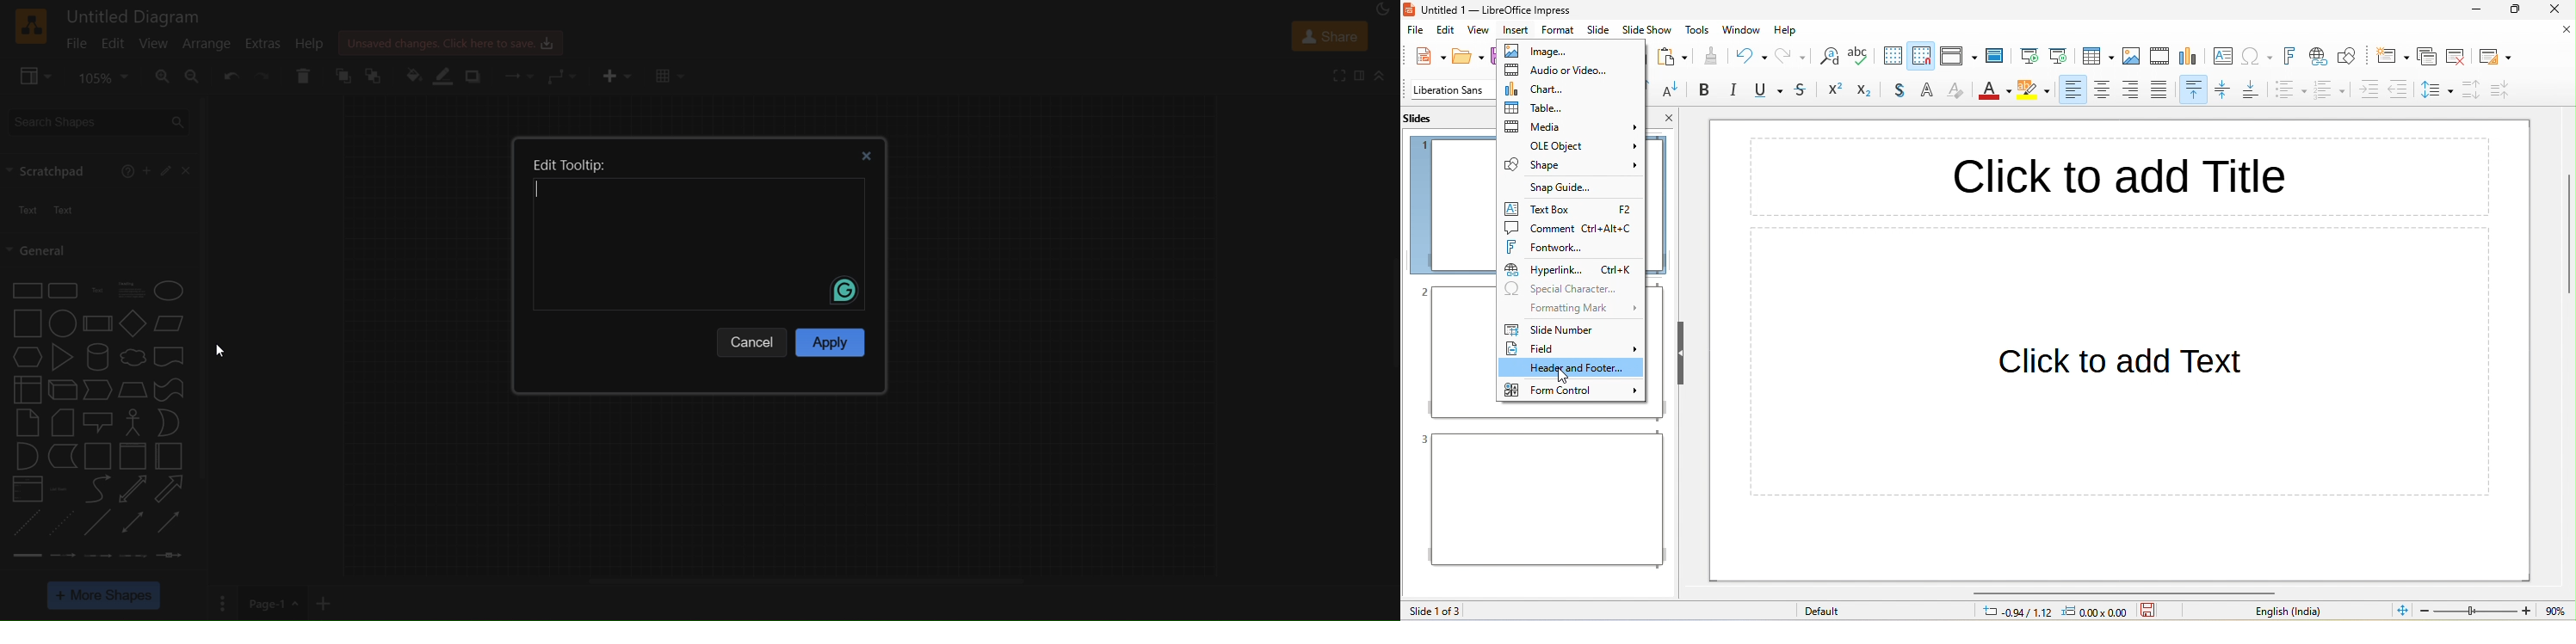 This screenshot has height=644, width=2576. Describe the element at coordinates (1891, 56) in the screenshot. I see `display grid` at that location.